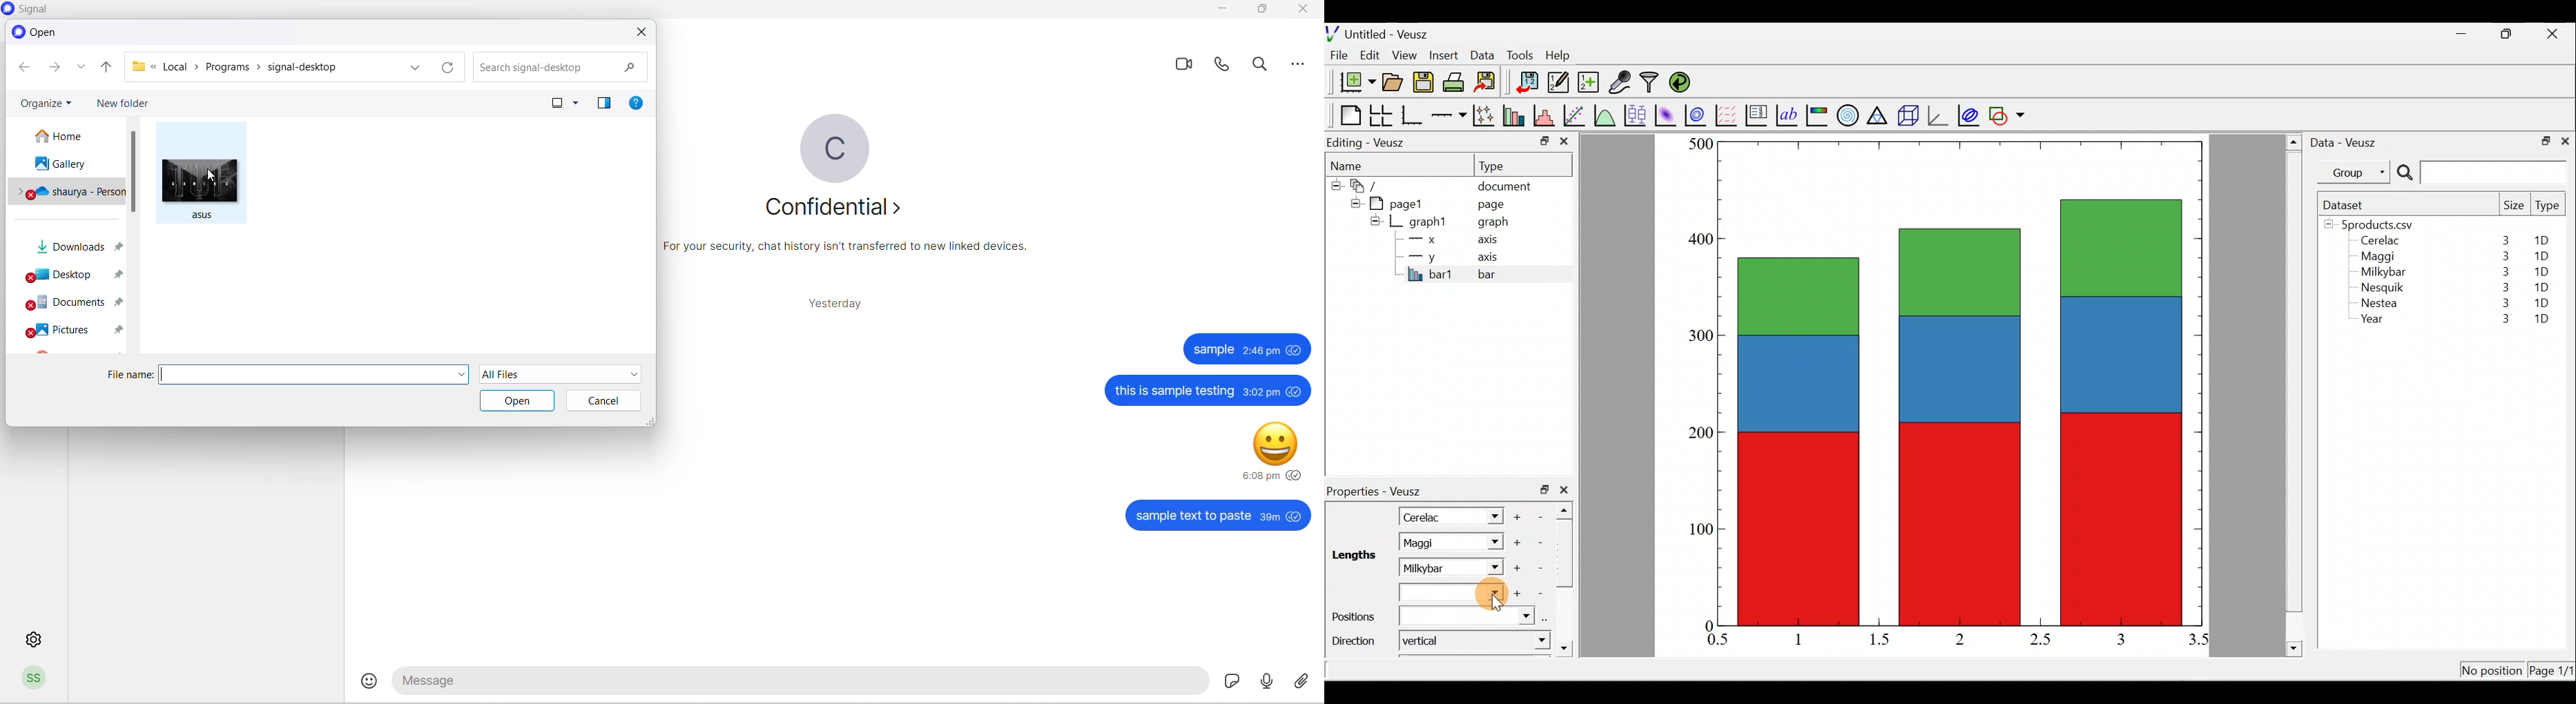 The width and height of the screenshot is (2576, 728). I want to click on 3d scene, so click(1907, 115).